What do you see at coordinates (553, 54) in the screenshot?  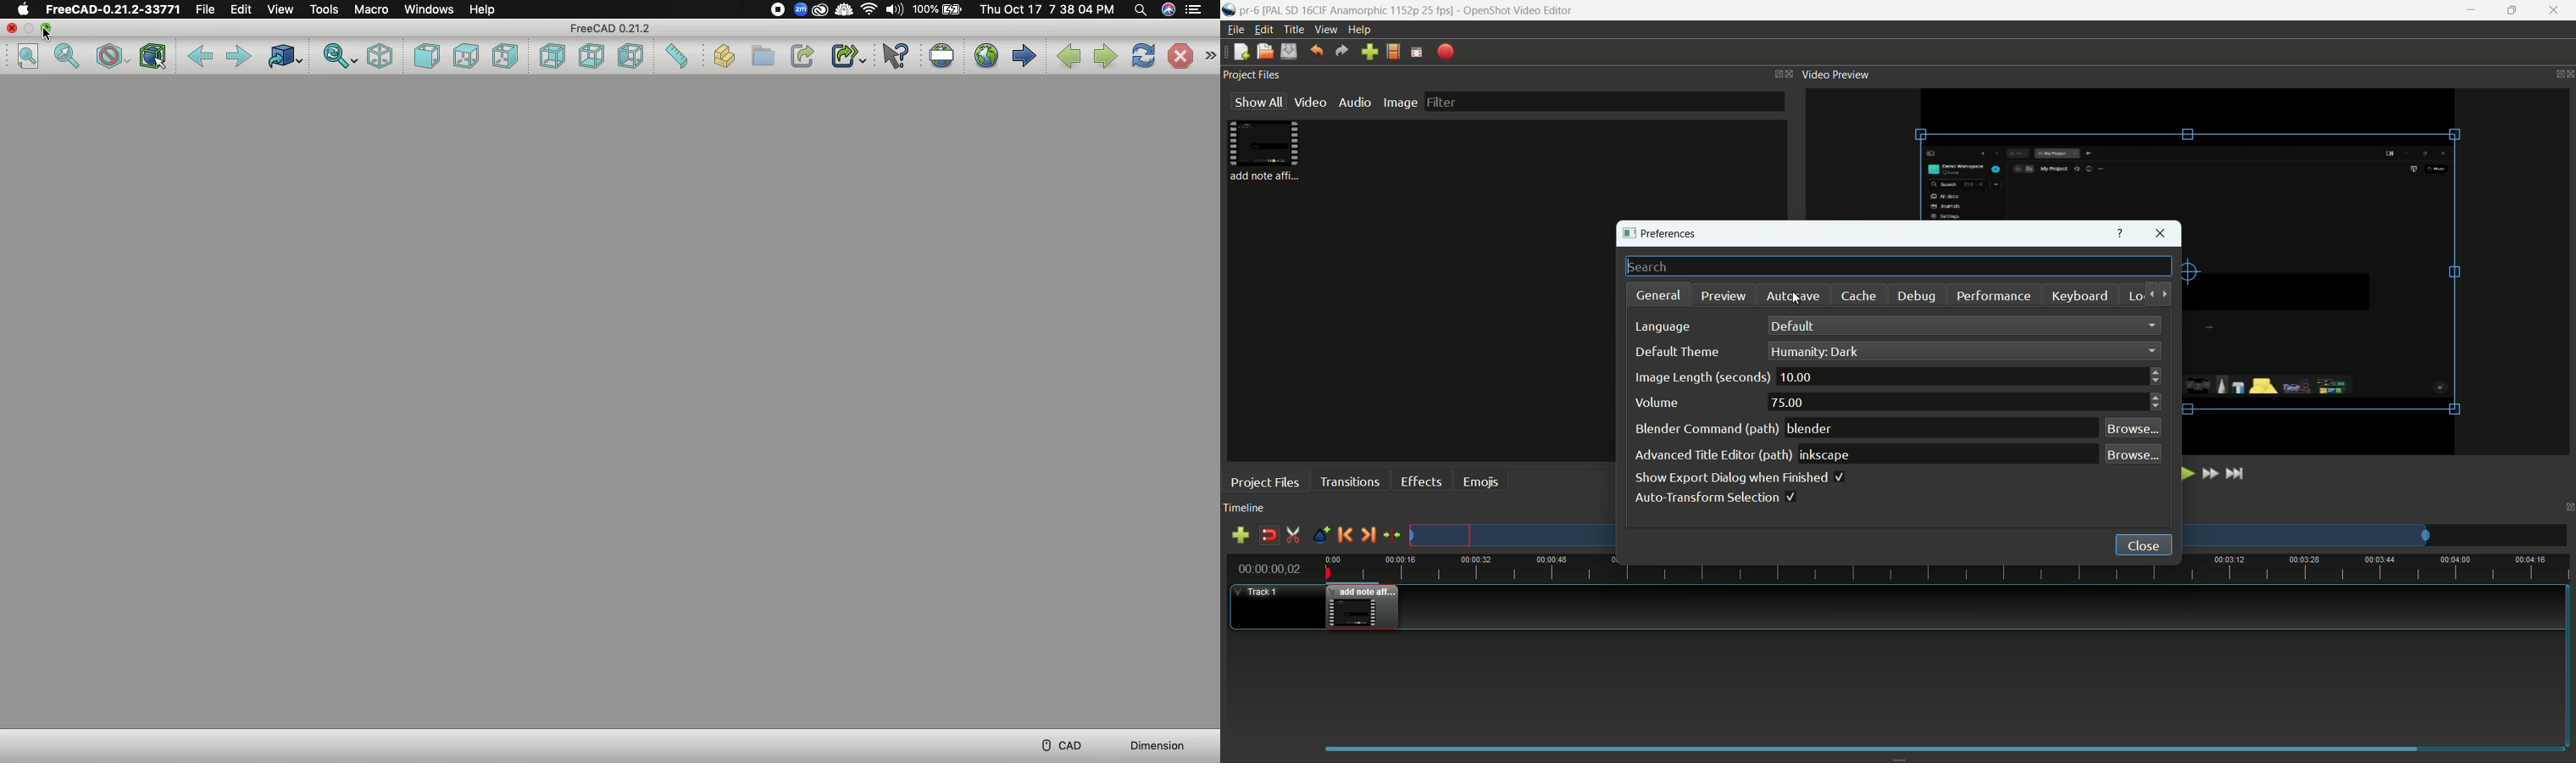 I see `Rear` at bounding box center [553, 54].